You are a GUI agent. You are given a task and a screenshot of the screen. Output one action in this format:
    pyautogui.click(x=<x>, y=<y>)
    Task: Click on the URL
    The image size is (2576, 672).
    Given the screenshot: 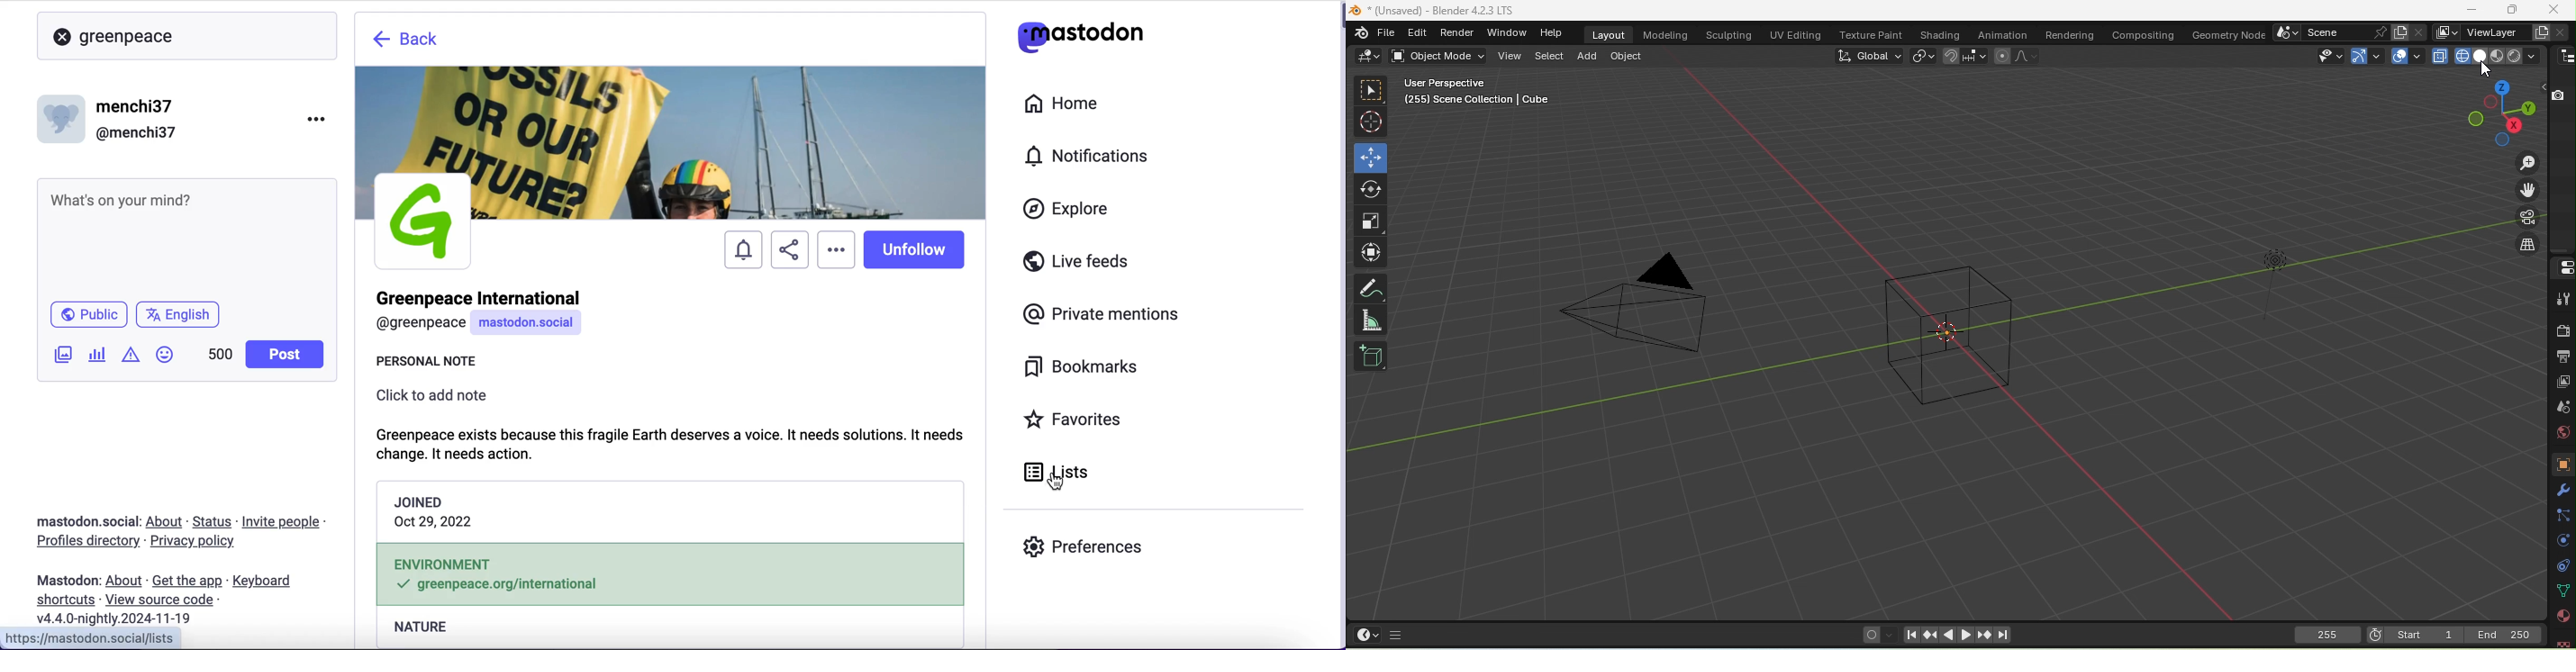 What is the action you would take?
    pyautogui.click(x=92, y=638)
    